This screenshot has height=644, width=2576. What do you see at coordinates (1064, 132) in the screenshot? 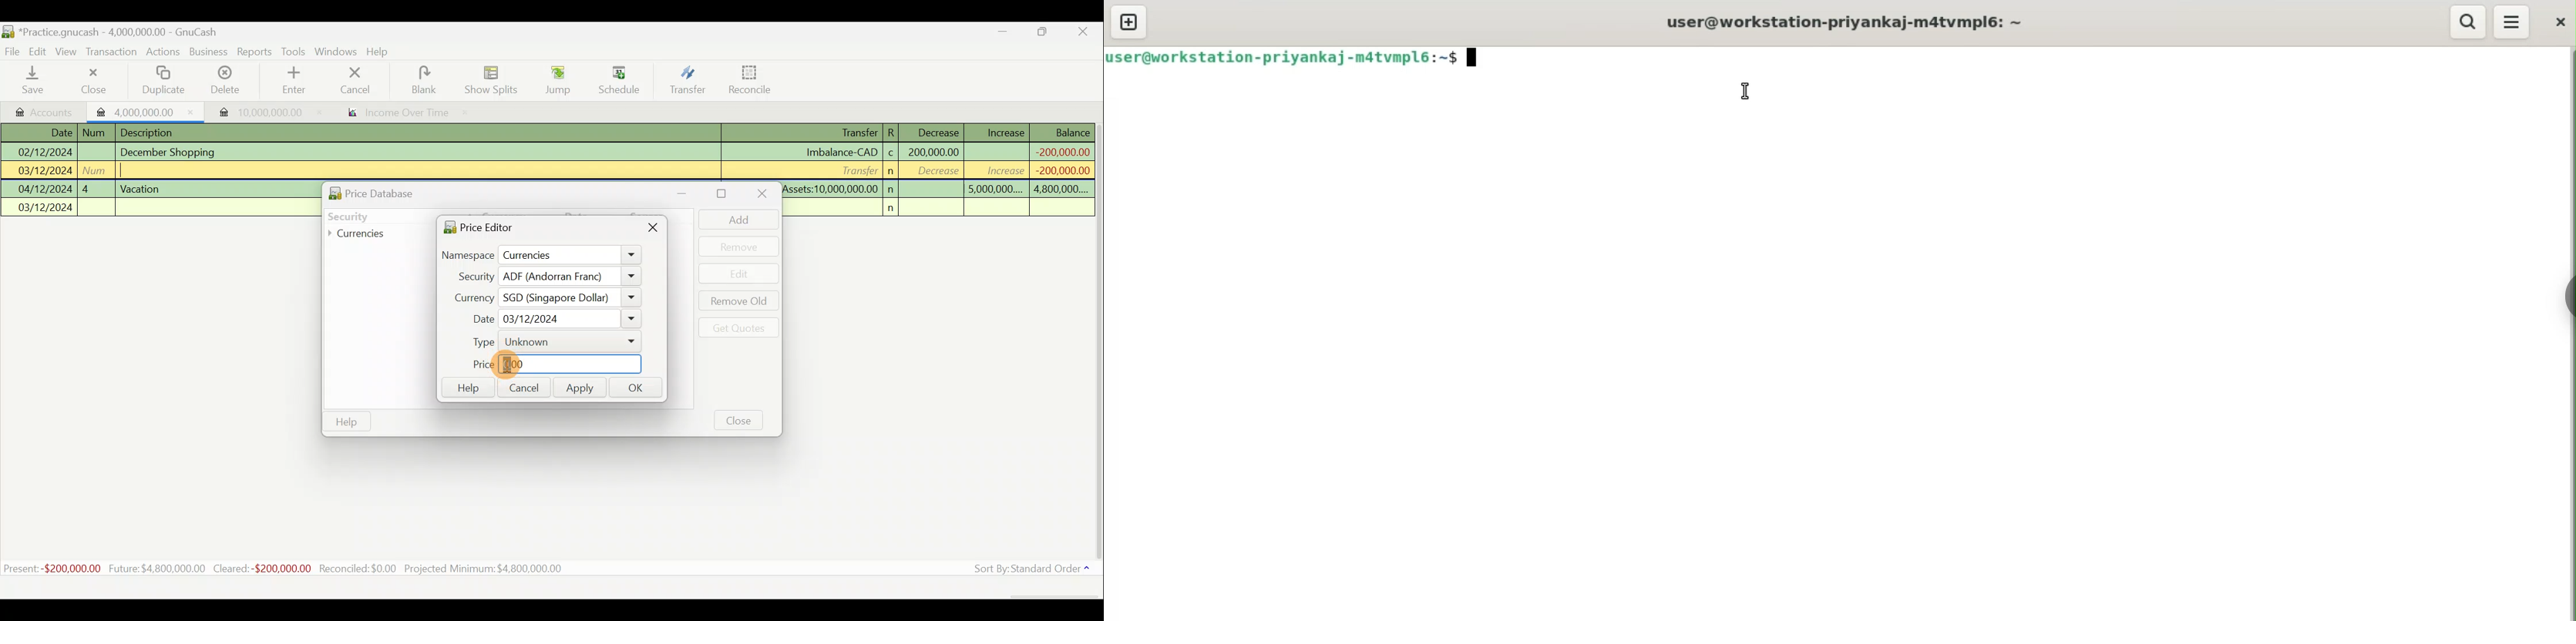
I see `Balance` at bounding box center [1064, 132].